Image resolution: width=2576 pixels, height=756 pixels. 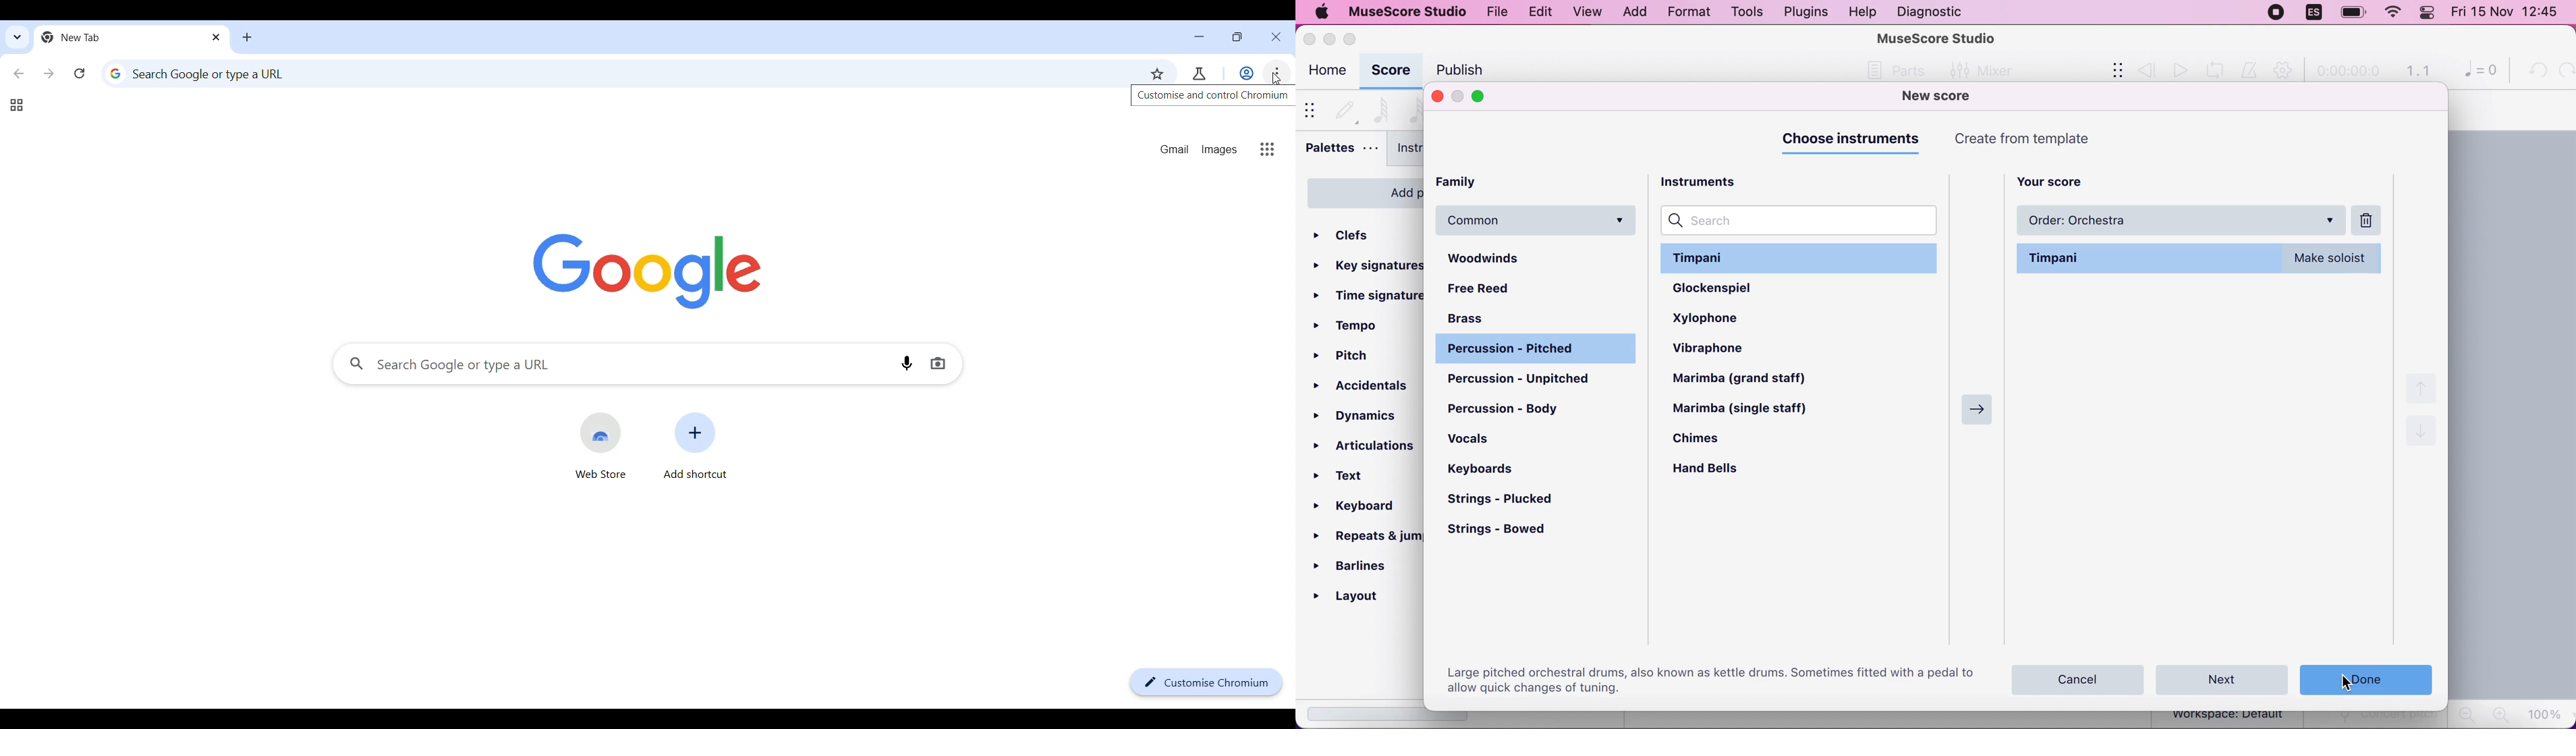 What do you see at coordinates (1753, 380) in the screenshot?
I see `marimba (grand staff)` at bounding box center [1753, 380].